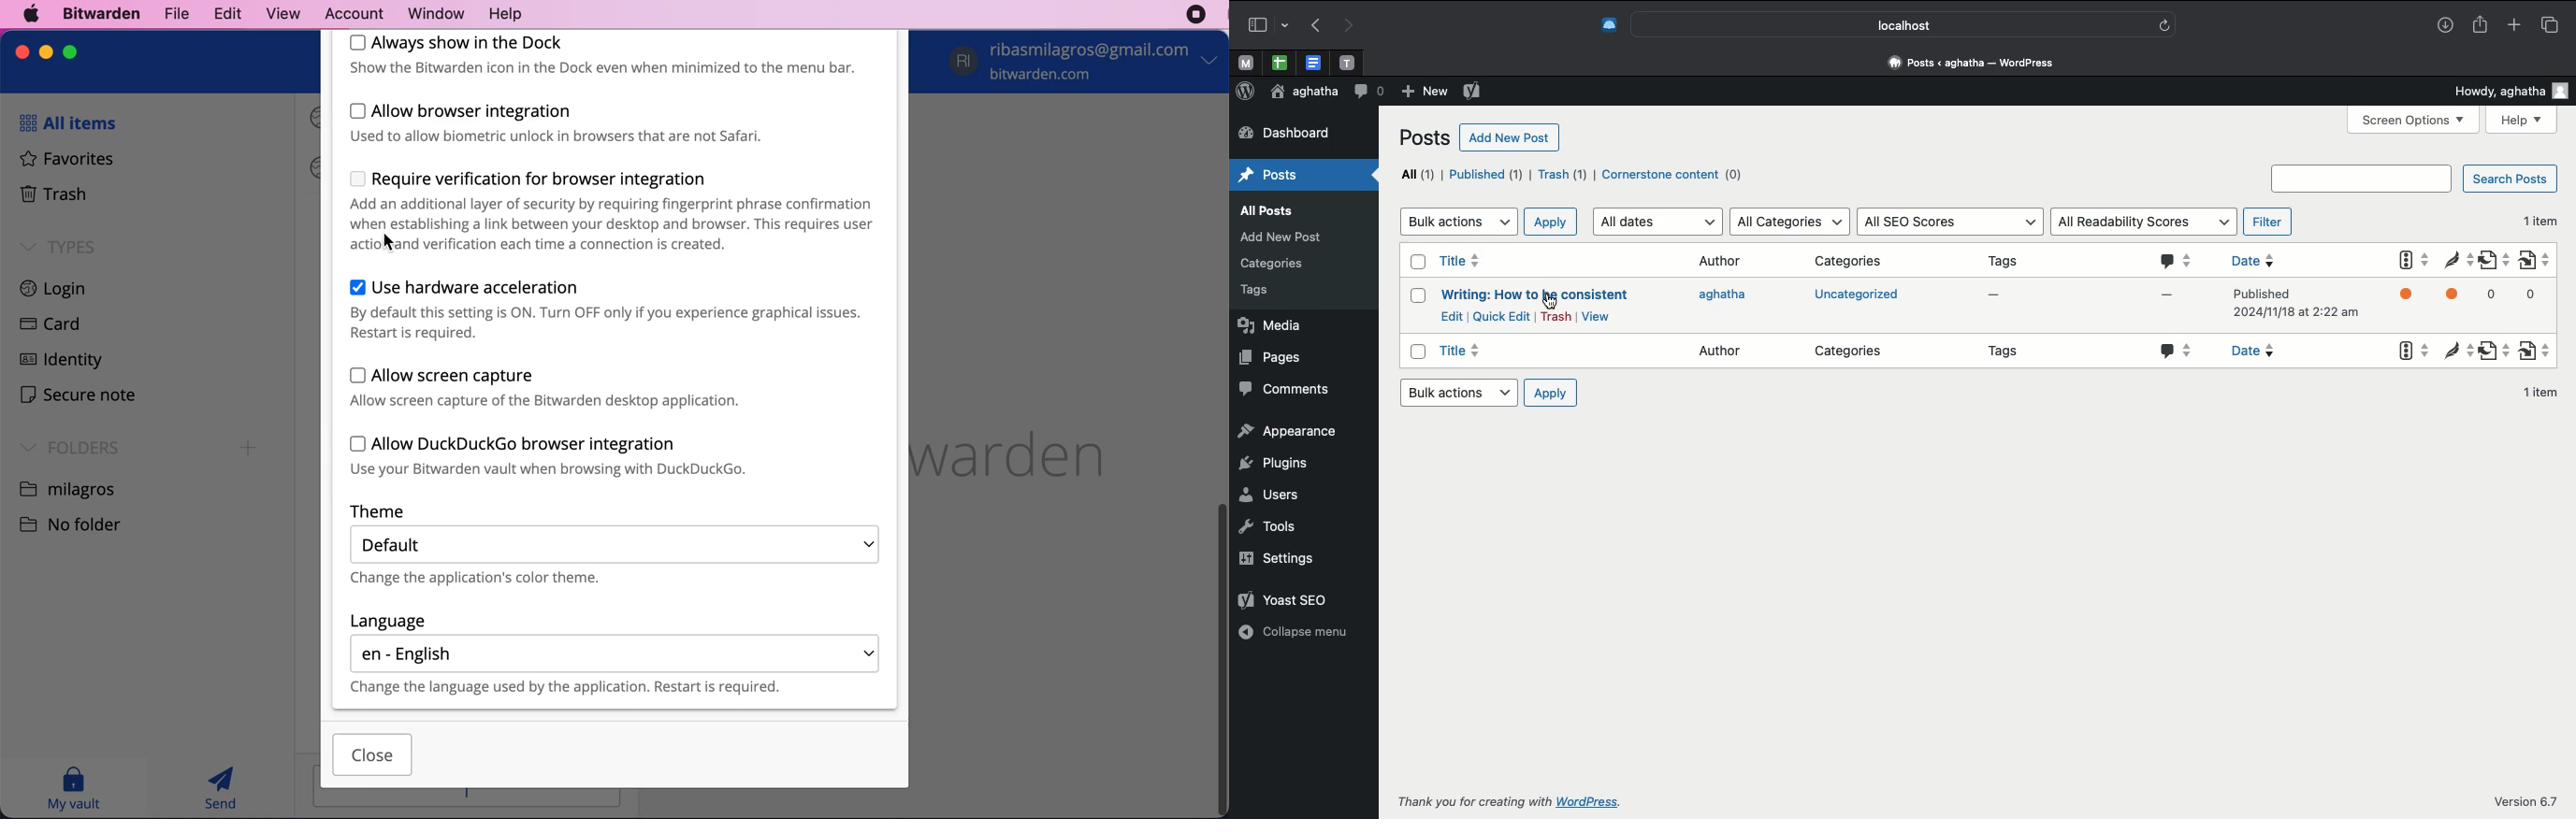  Describe the element at coordinates (396, 511) in the screenshot. I see `theme` at that location.